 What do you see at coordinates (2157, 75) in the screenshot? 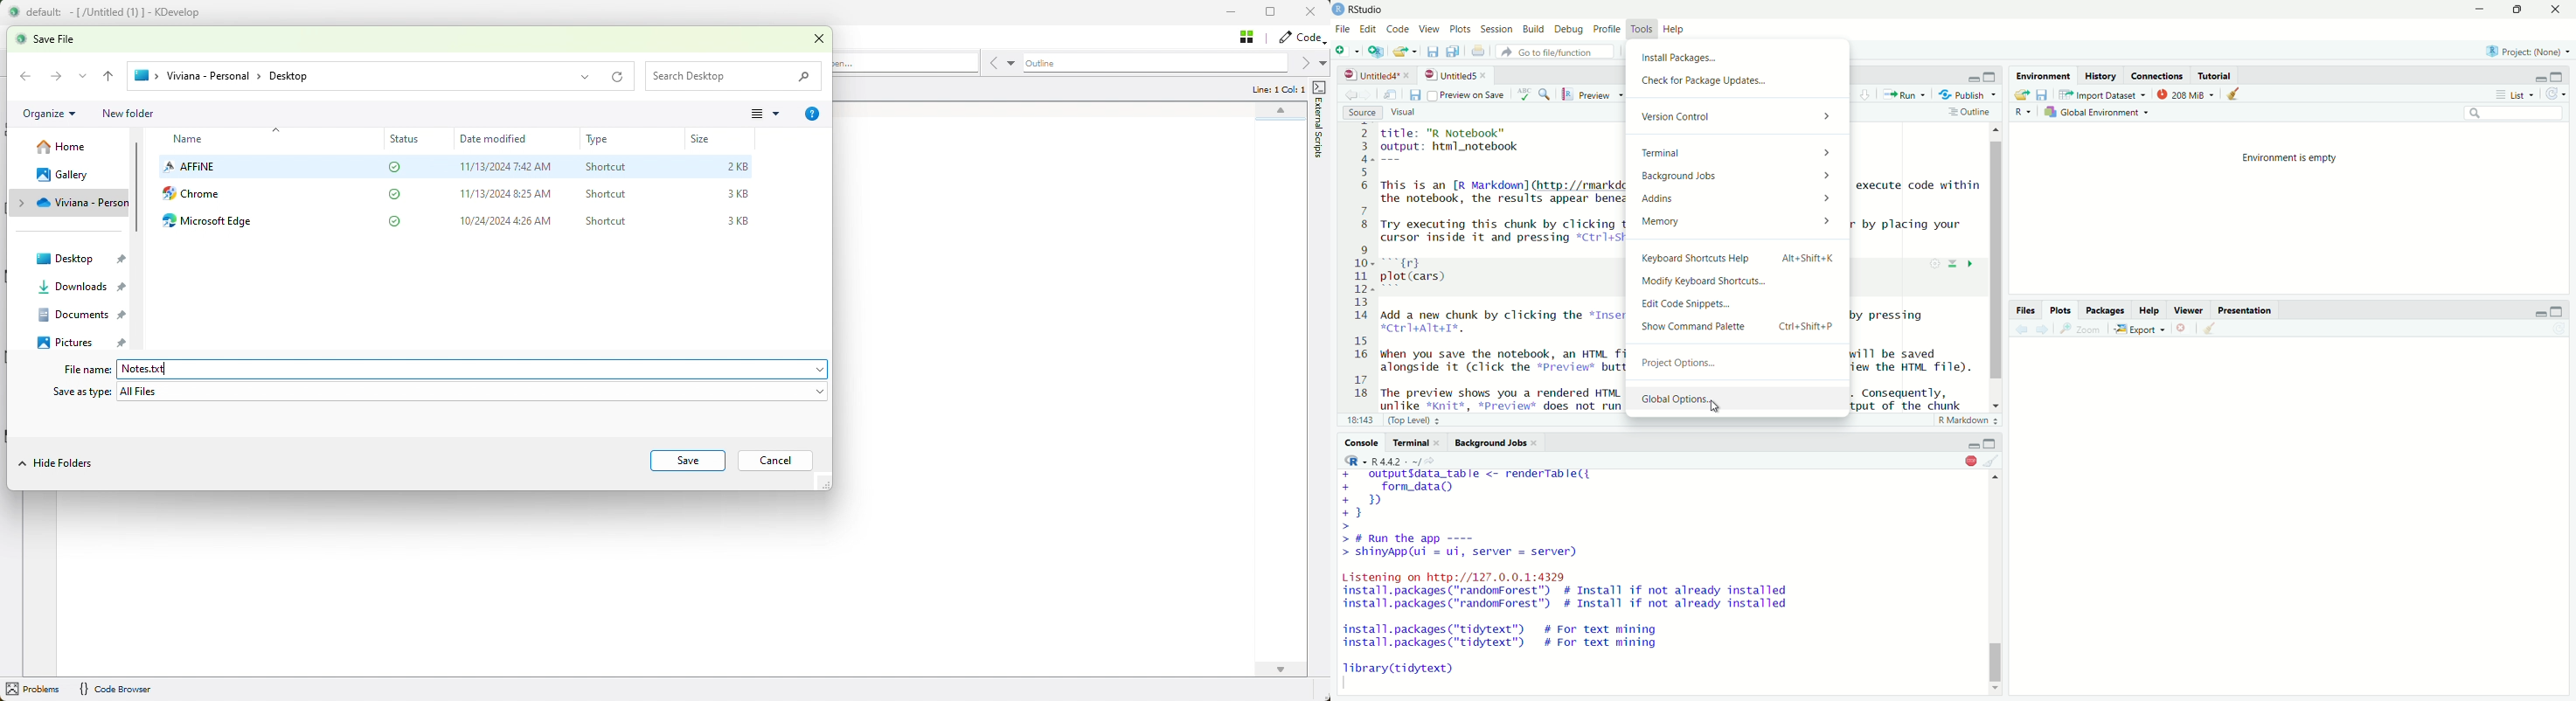
I see `Connections` at bounding box center [2157, 75].